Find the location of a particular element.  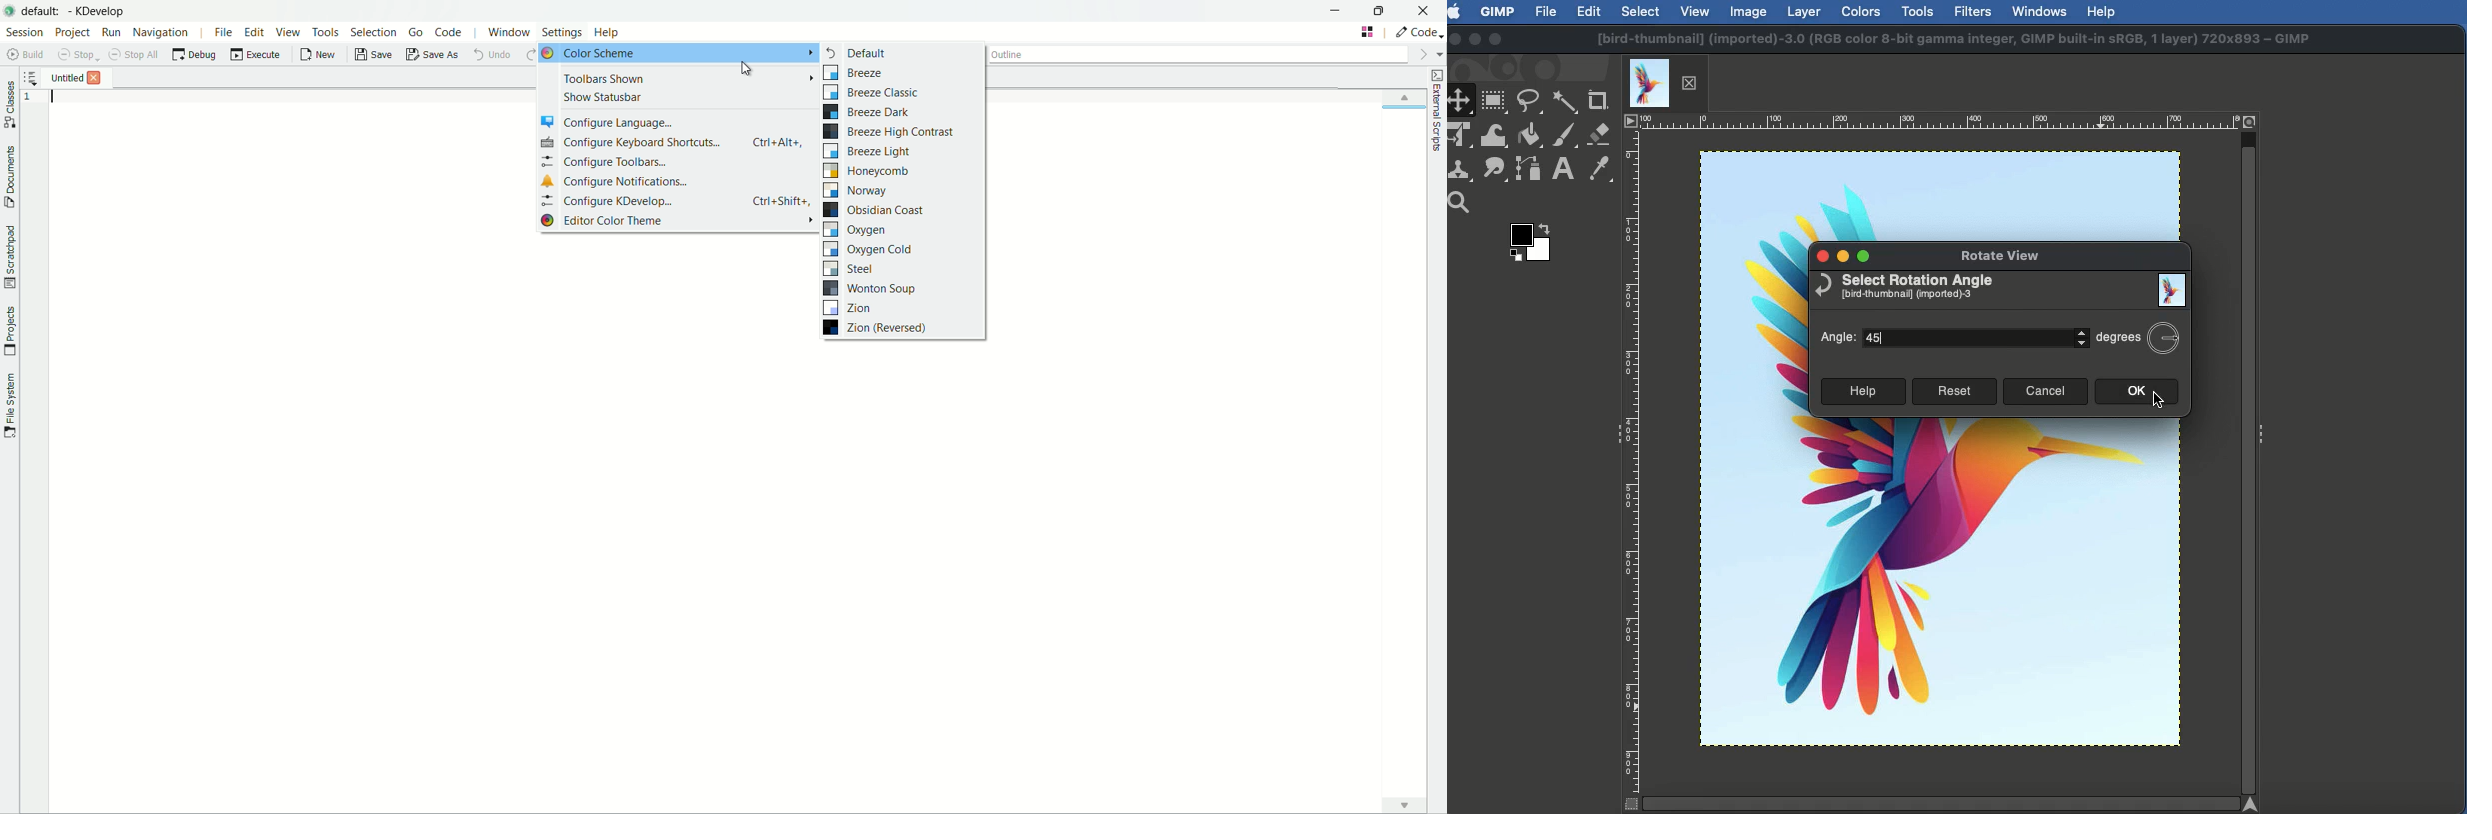

Color is located at coordinates (1528, 246).